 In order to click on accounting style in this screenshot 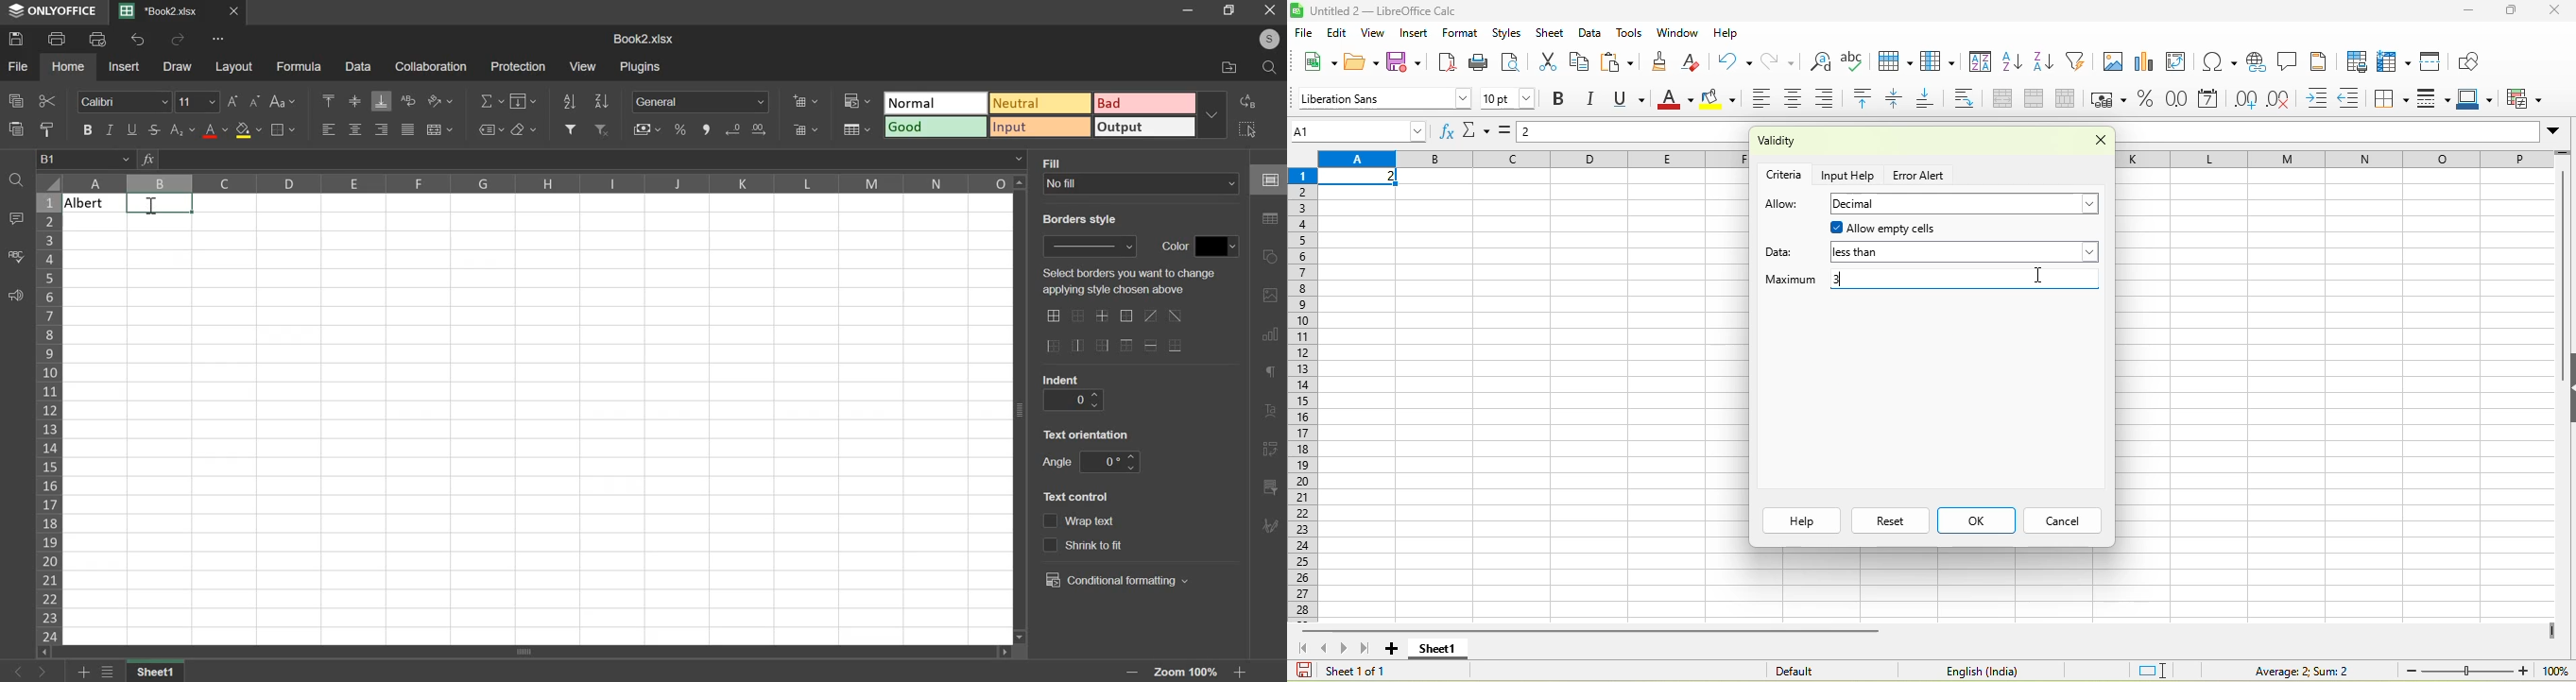, I will do `click(647, 128)`.